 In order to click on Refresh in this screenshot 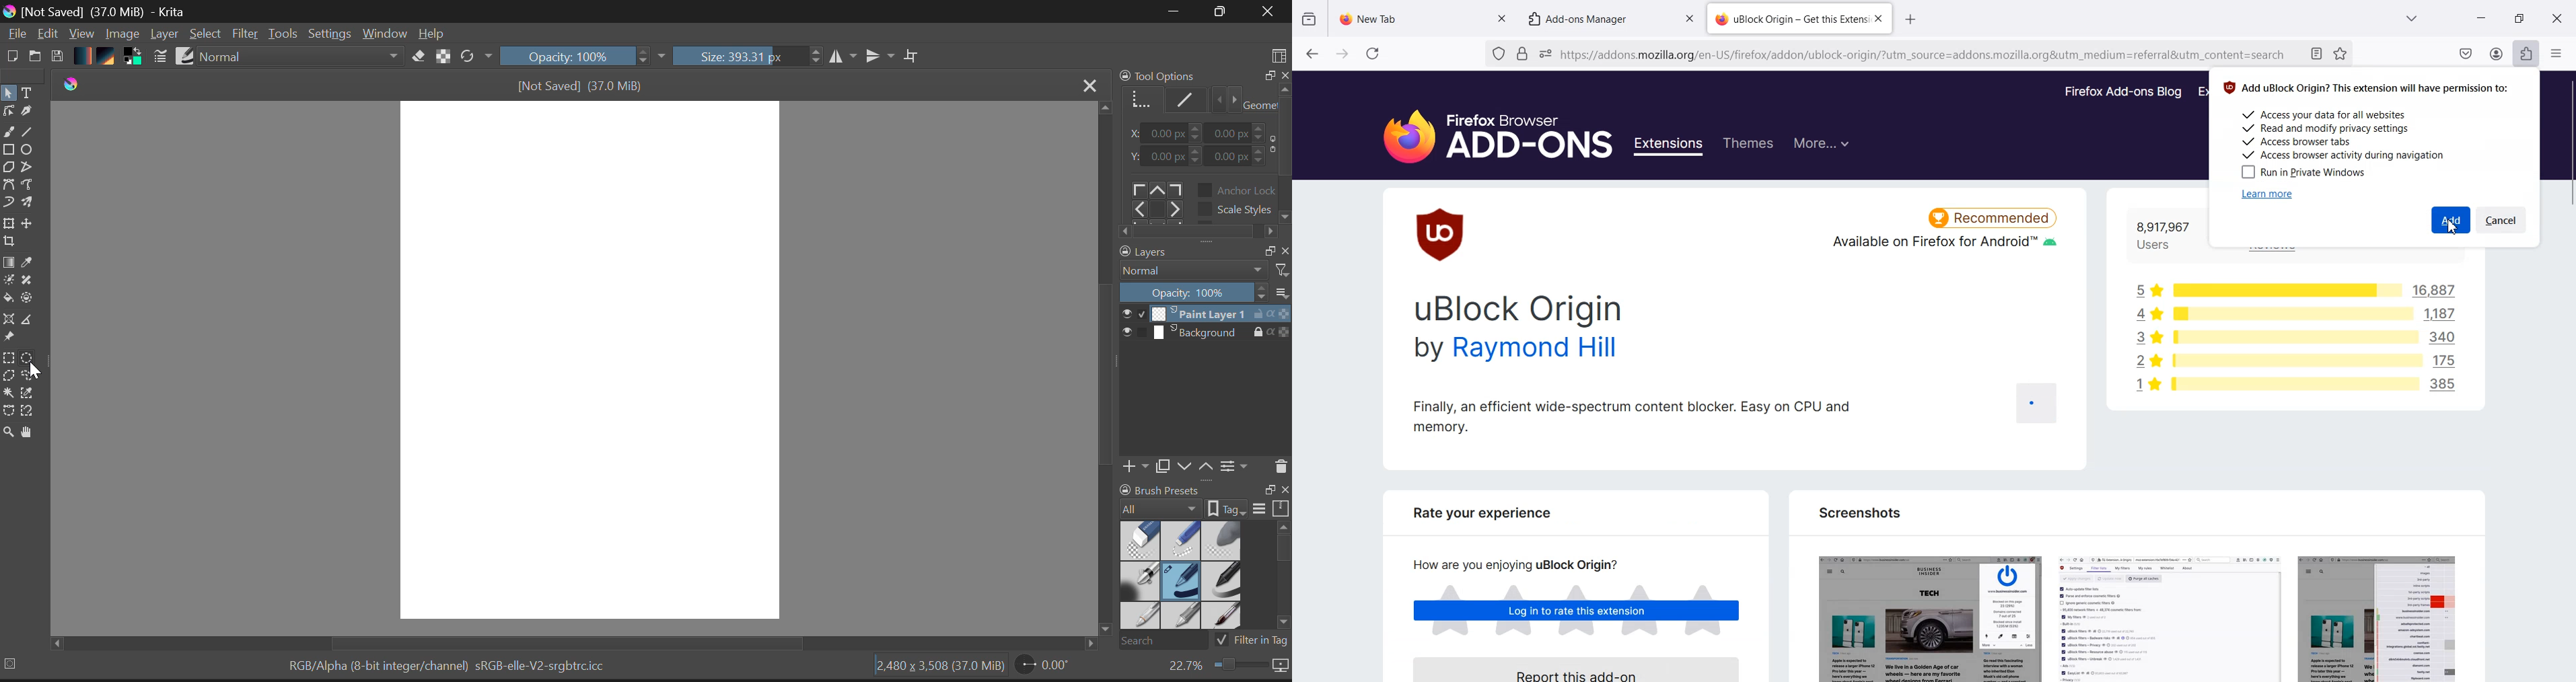, I will do `click(476, 57)`.